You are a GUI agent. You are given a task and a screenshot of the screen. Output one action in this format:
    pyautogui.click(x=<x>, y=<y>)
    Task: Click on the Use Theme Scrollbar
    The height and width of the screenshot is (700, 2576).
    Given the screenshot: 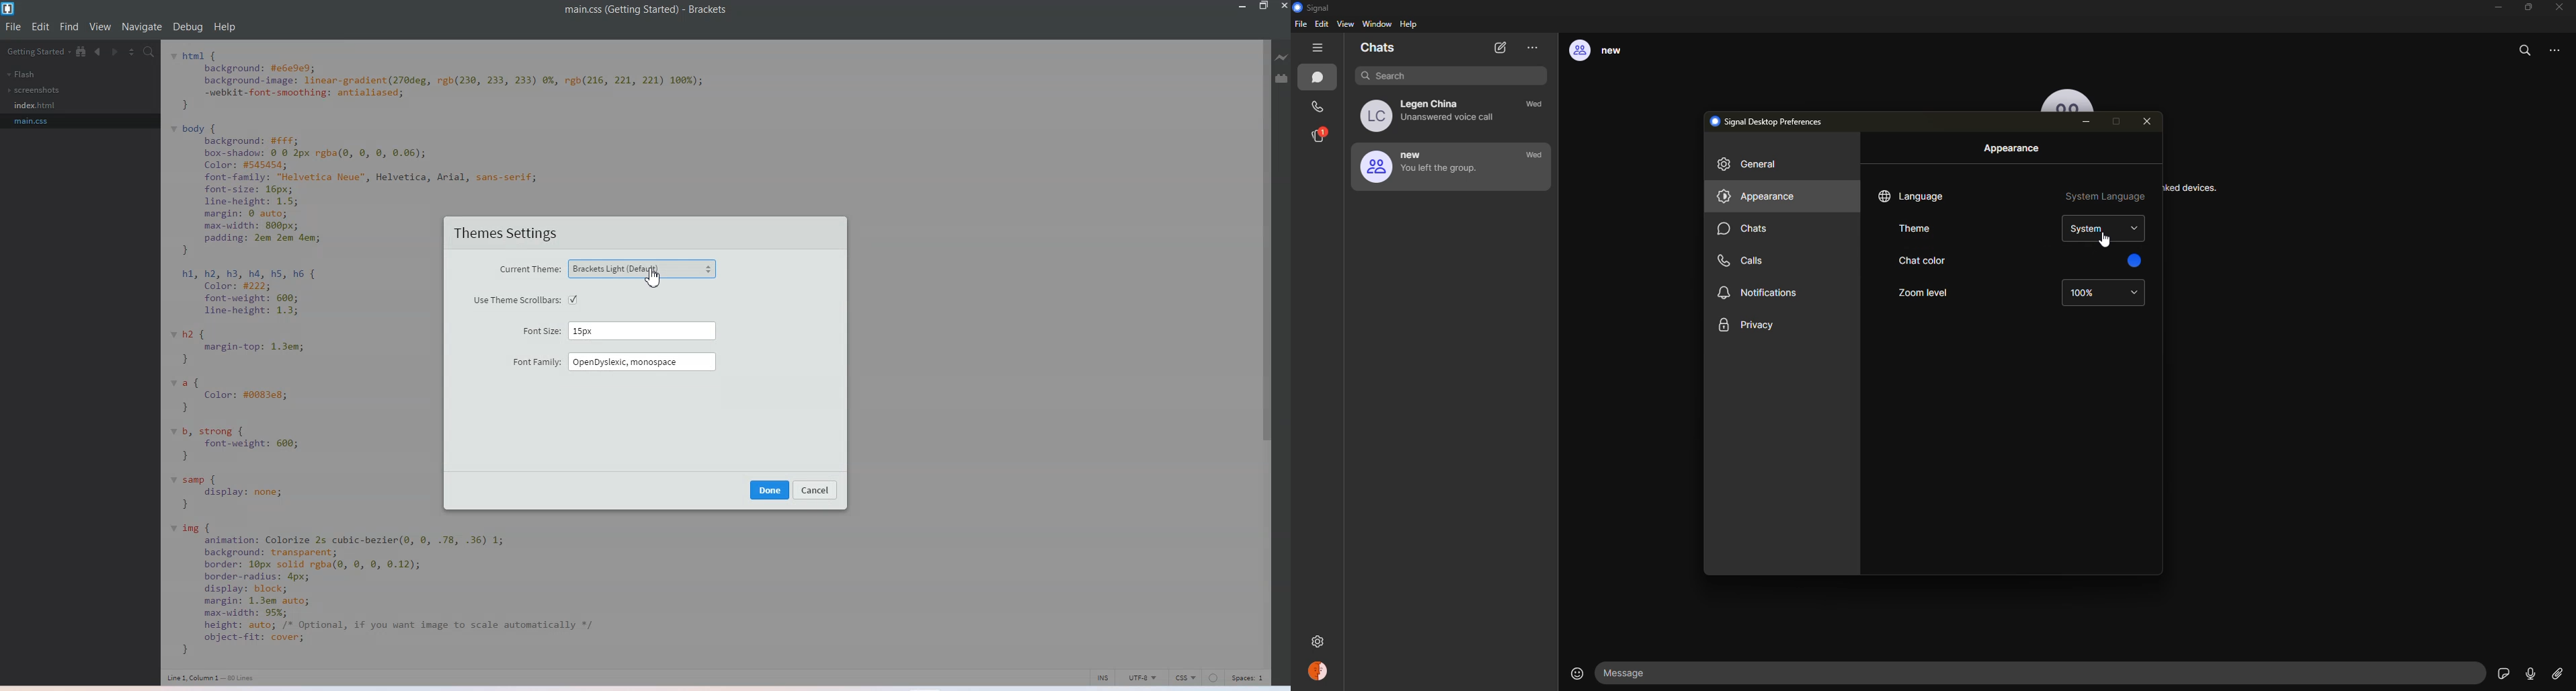 What is the action you would take?
    pyautogui.click(x=526, y=299)
    